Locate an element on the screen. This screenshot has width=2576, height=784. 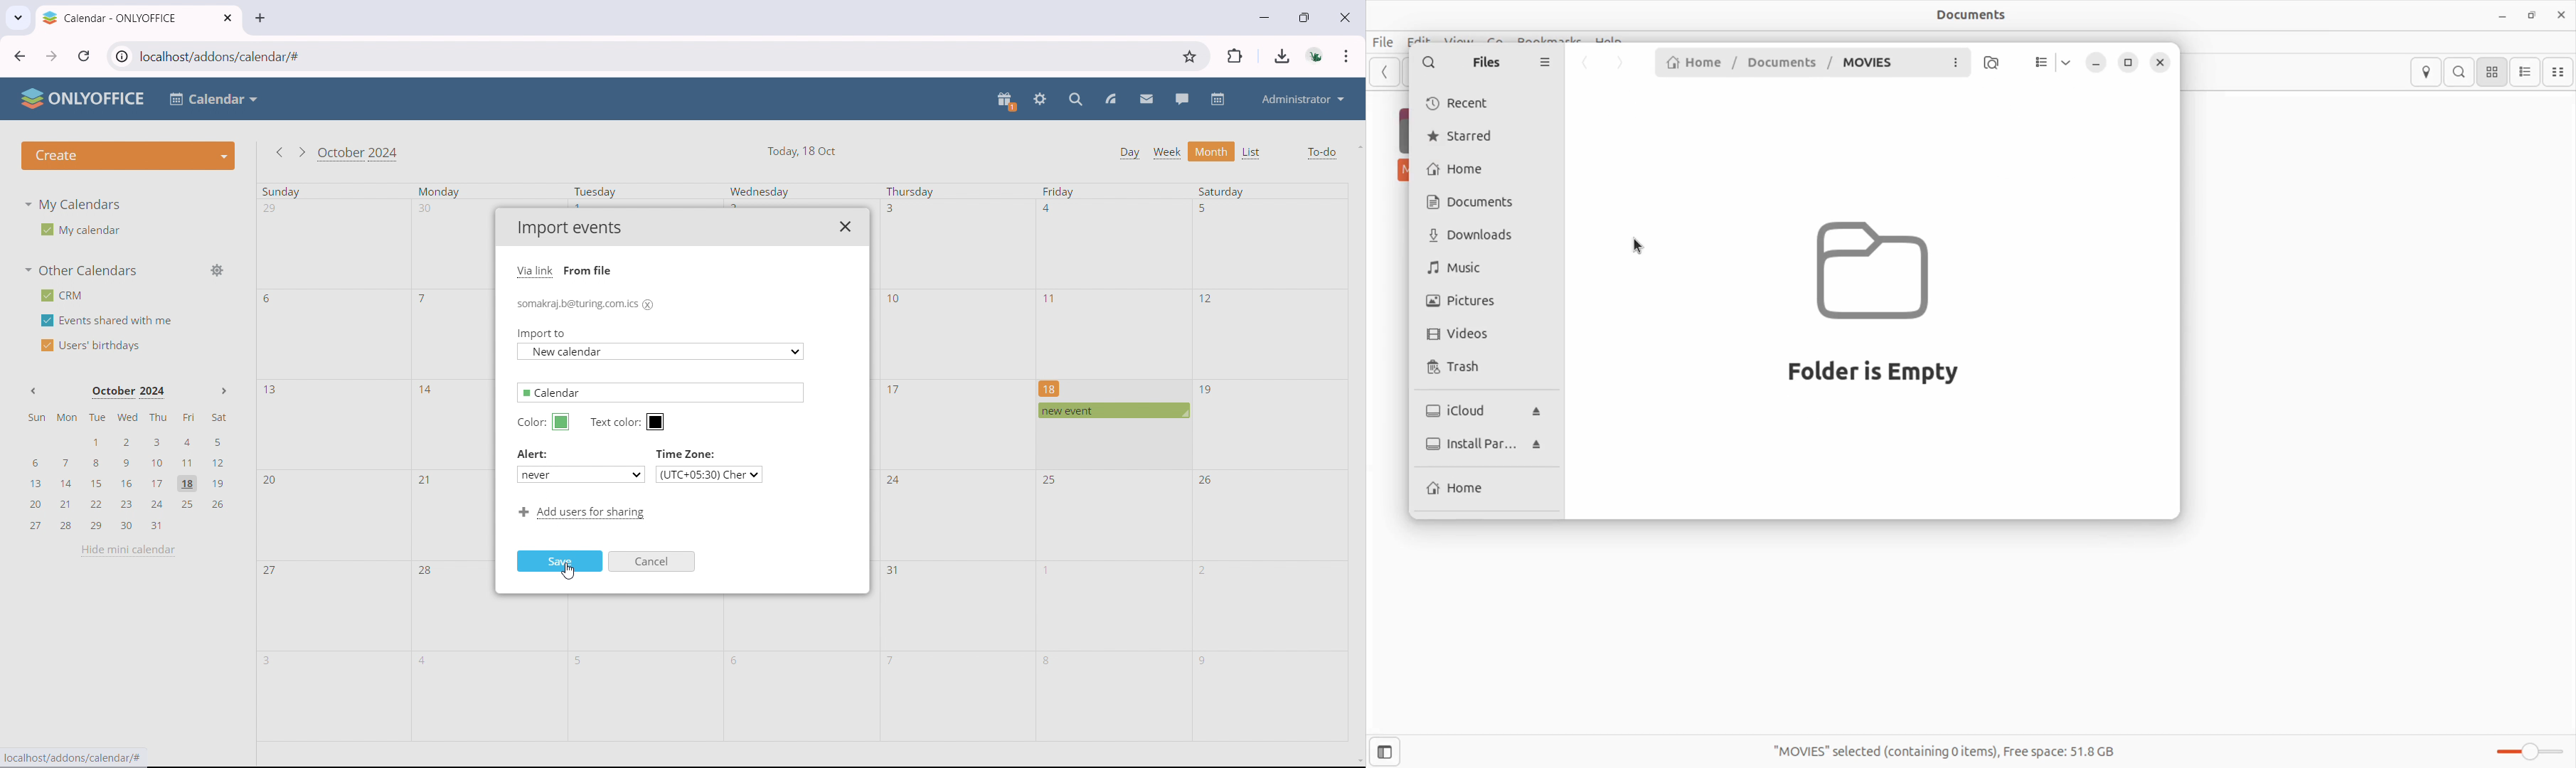
Options is located at coordinates (1545, 64).